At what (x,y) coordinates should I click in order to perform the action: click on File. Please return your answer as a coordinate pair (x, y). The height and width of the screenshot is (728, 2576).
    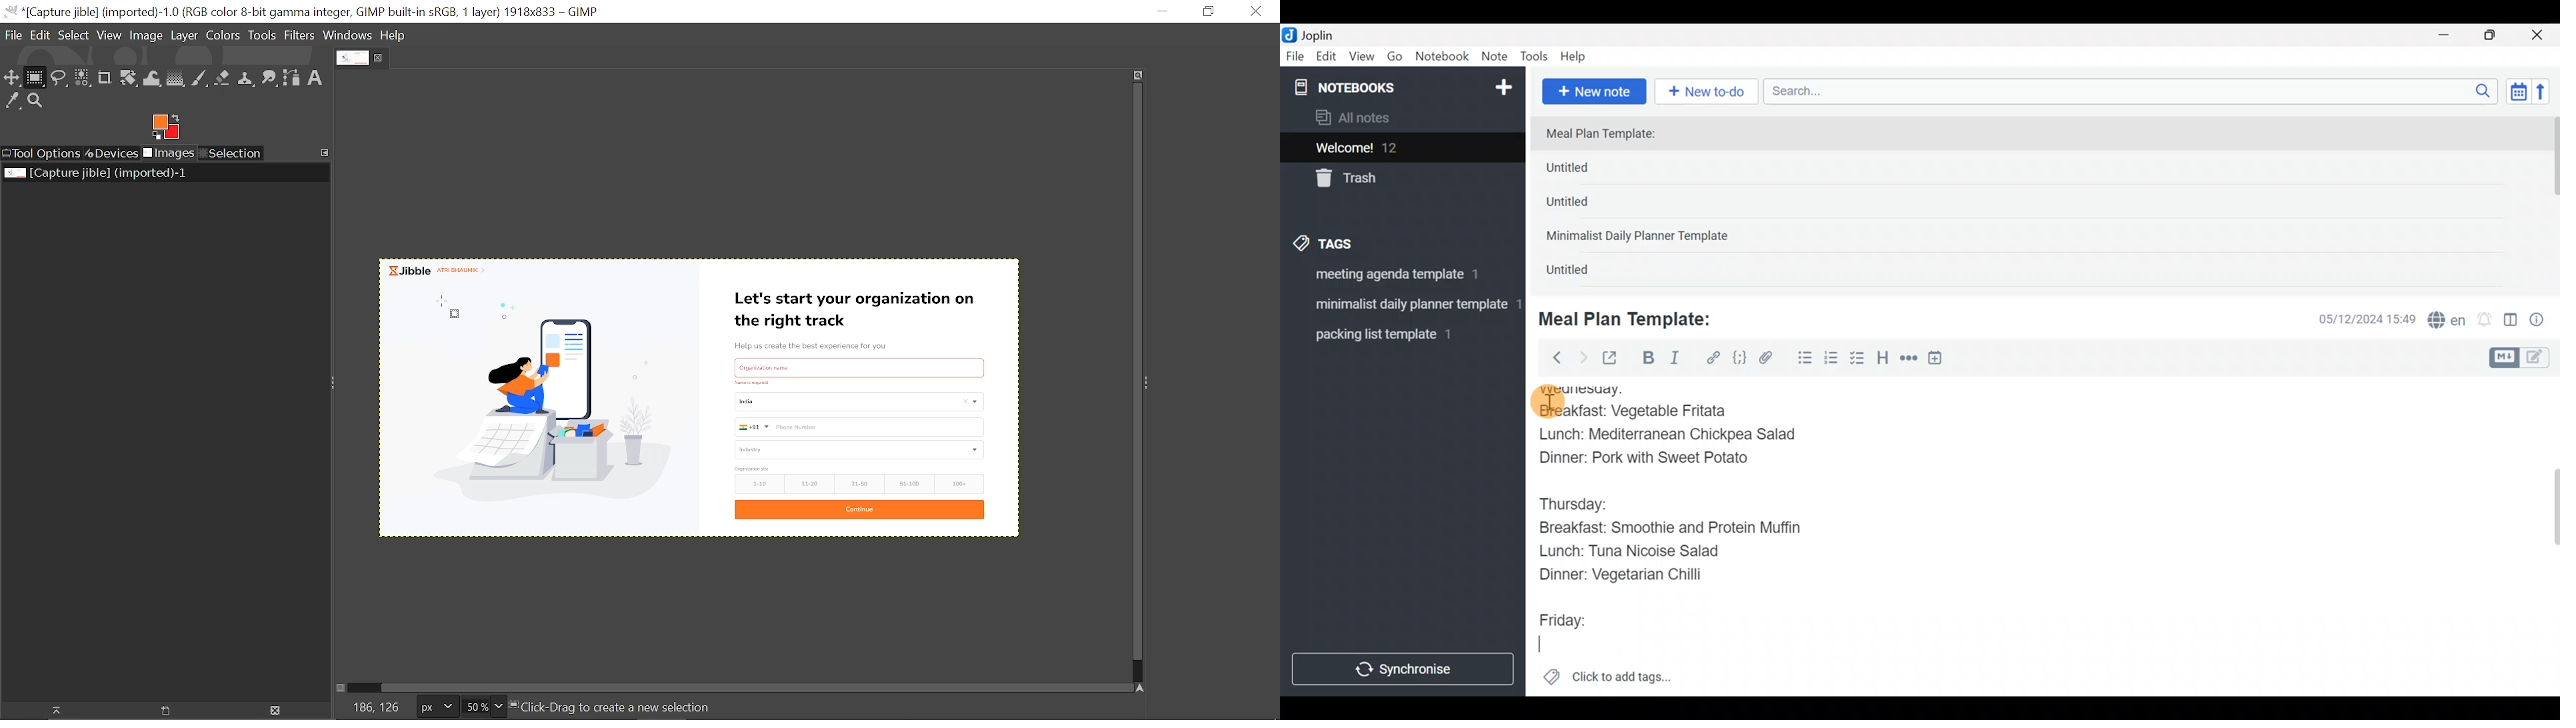
    Looking at the image, I should click on (1296, 57).